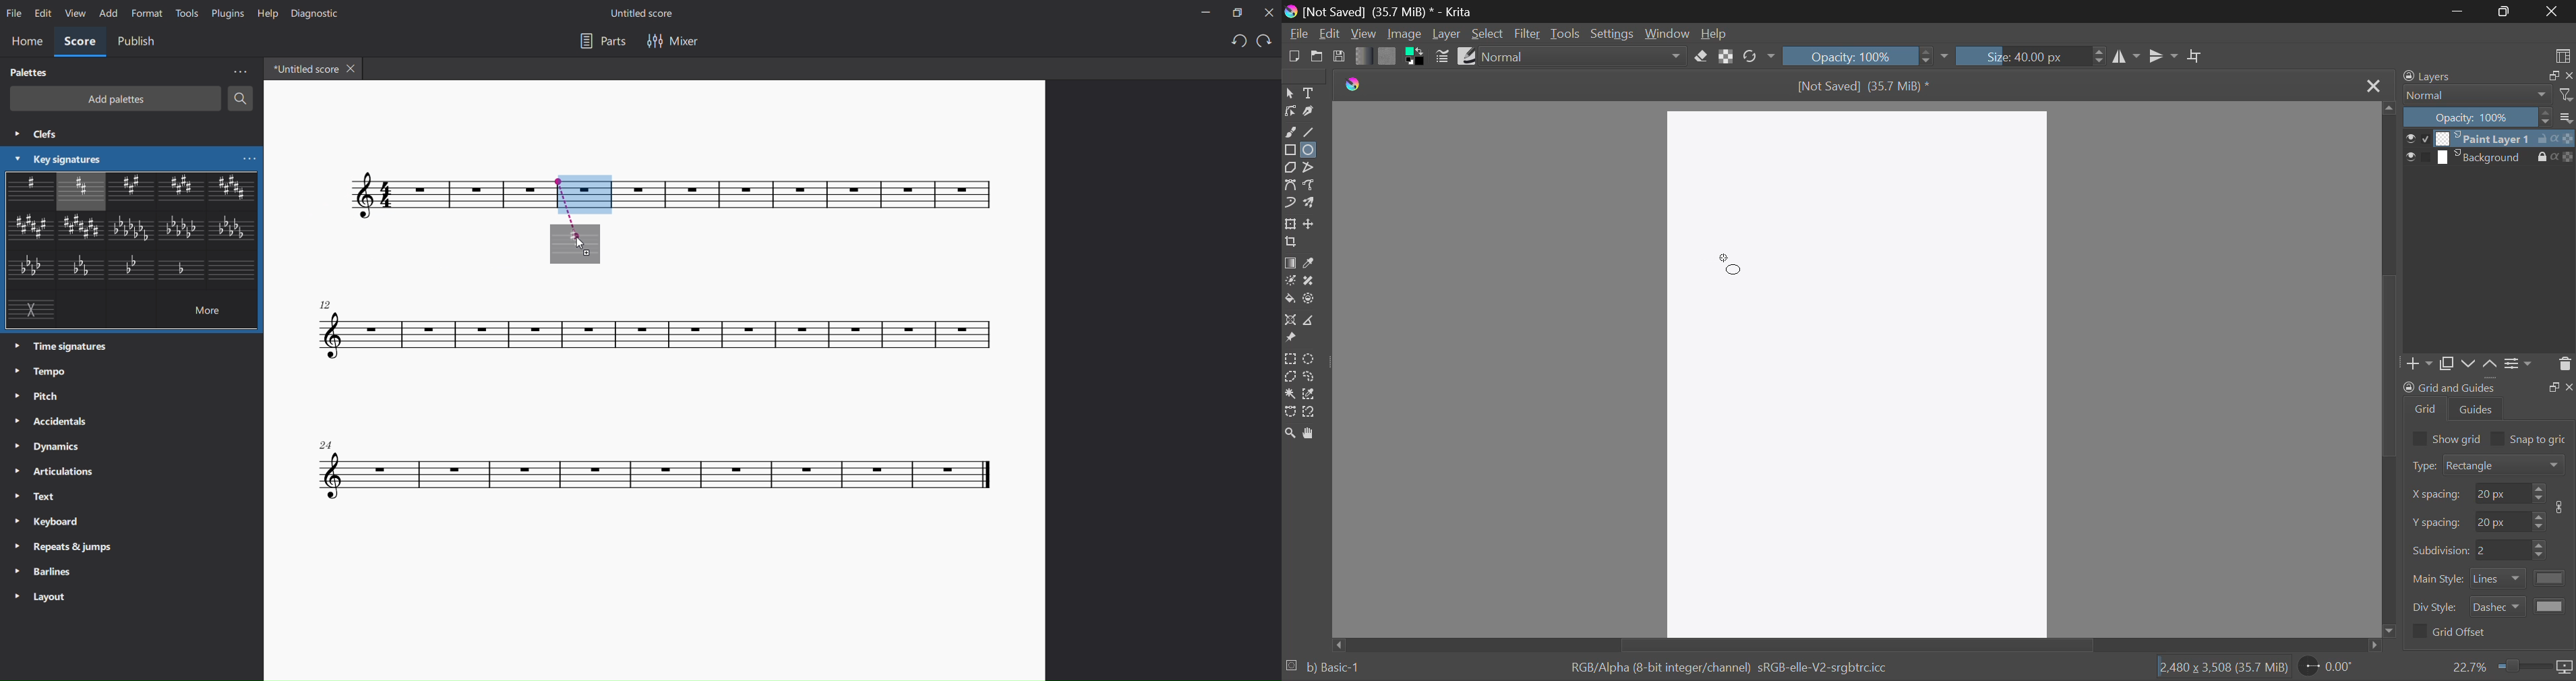  What do you see at coordinates (1291, 263) in the screenshot?
I see `Gradient Fill` at bounding box center [1291, 263].